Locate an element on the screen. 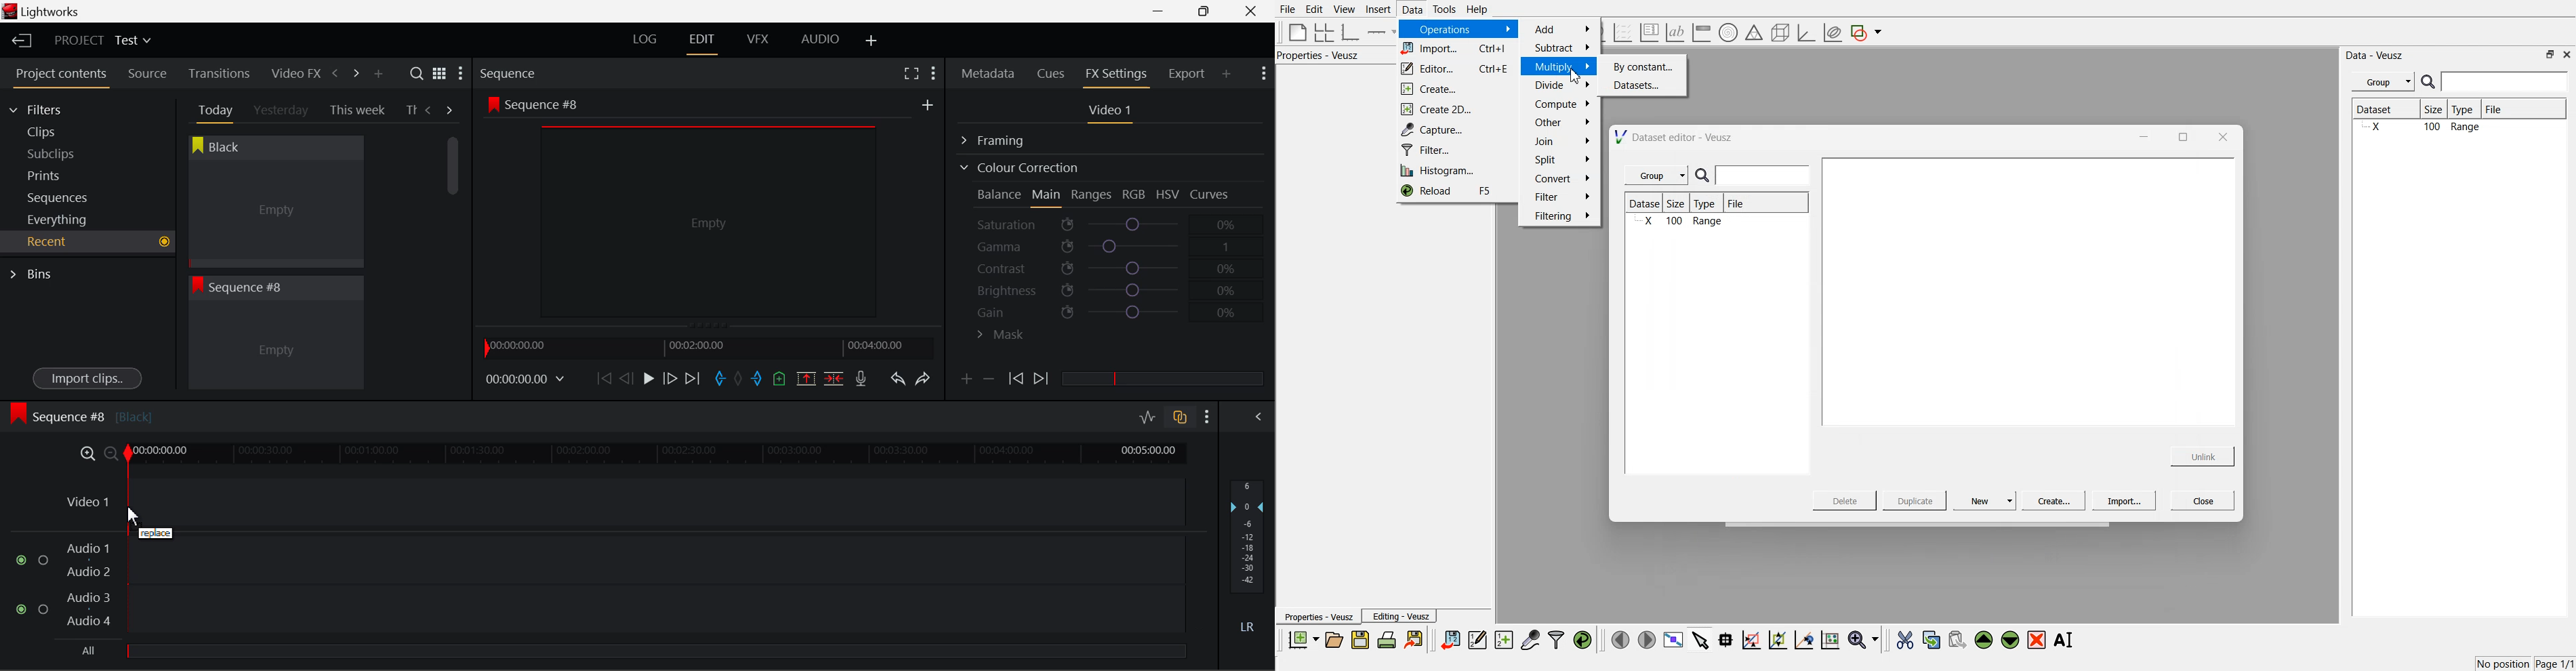 The height and width of the screenshot is (672, 2576). select items is located at coordinates (1700, 639).